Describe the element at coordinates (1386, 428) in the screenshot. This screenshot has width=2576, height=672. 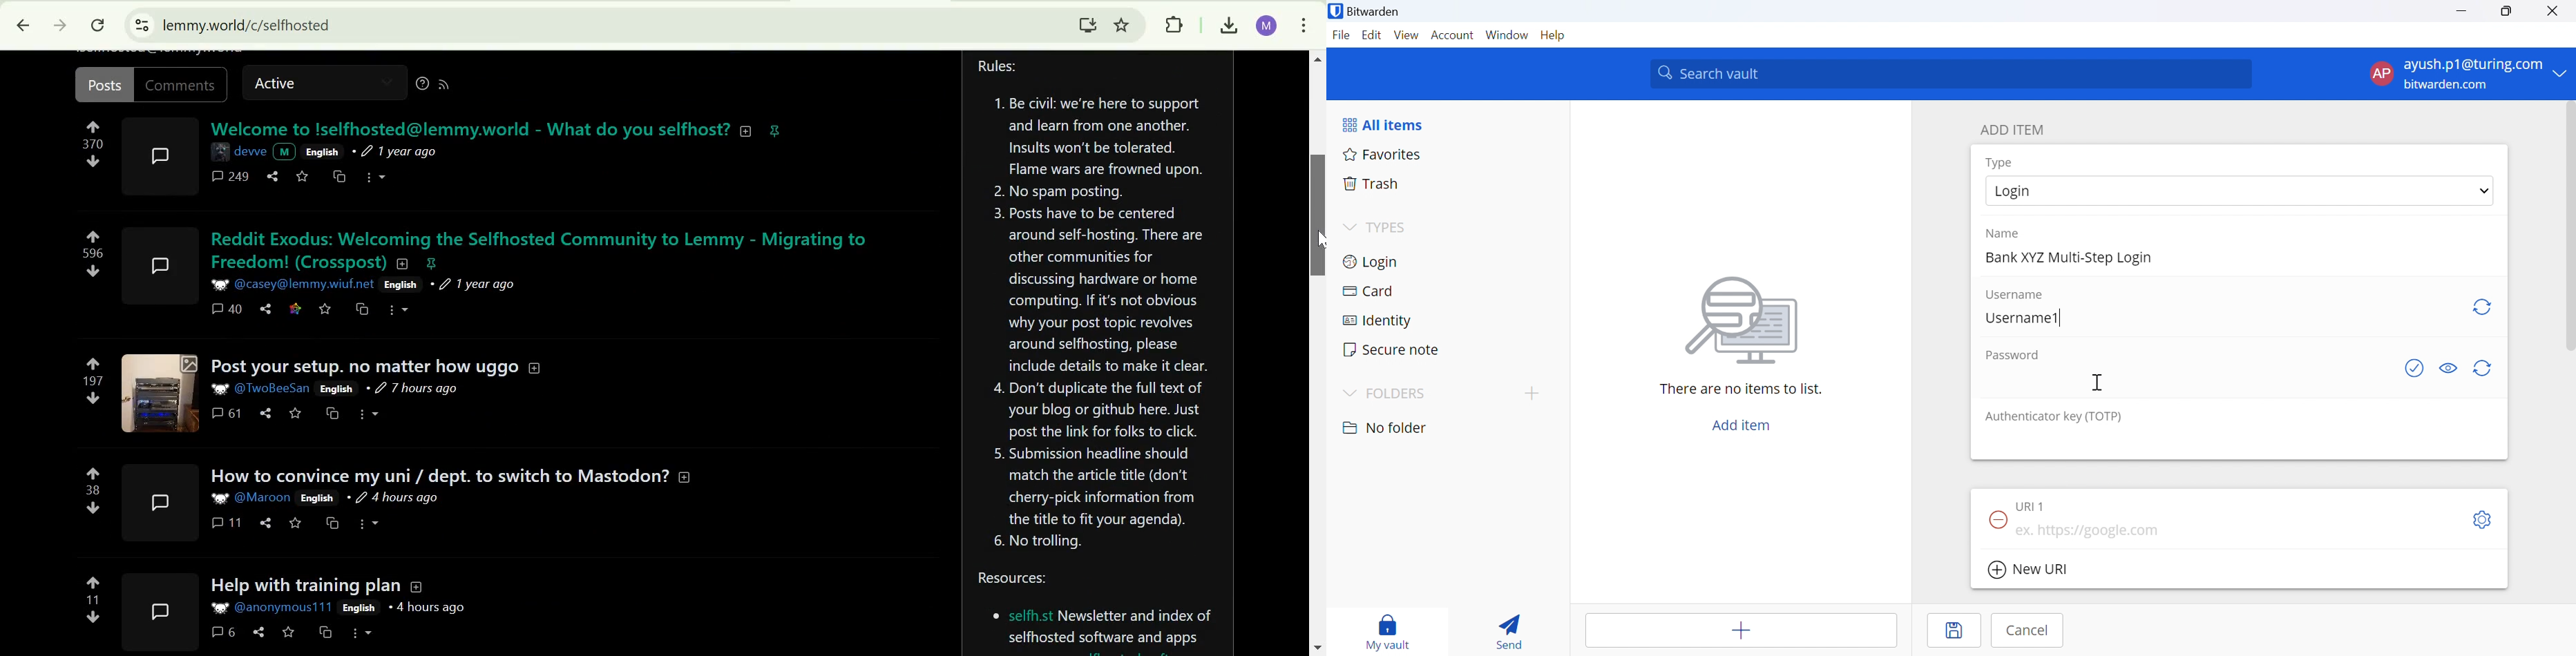
I see `No folder` at that location.